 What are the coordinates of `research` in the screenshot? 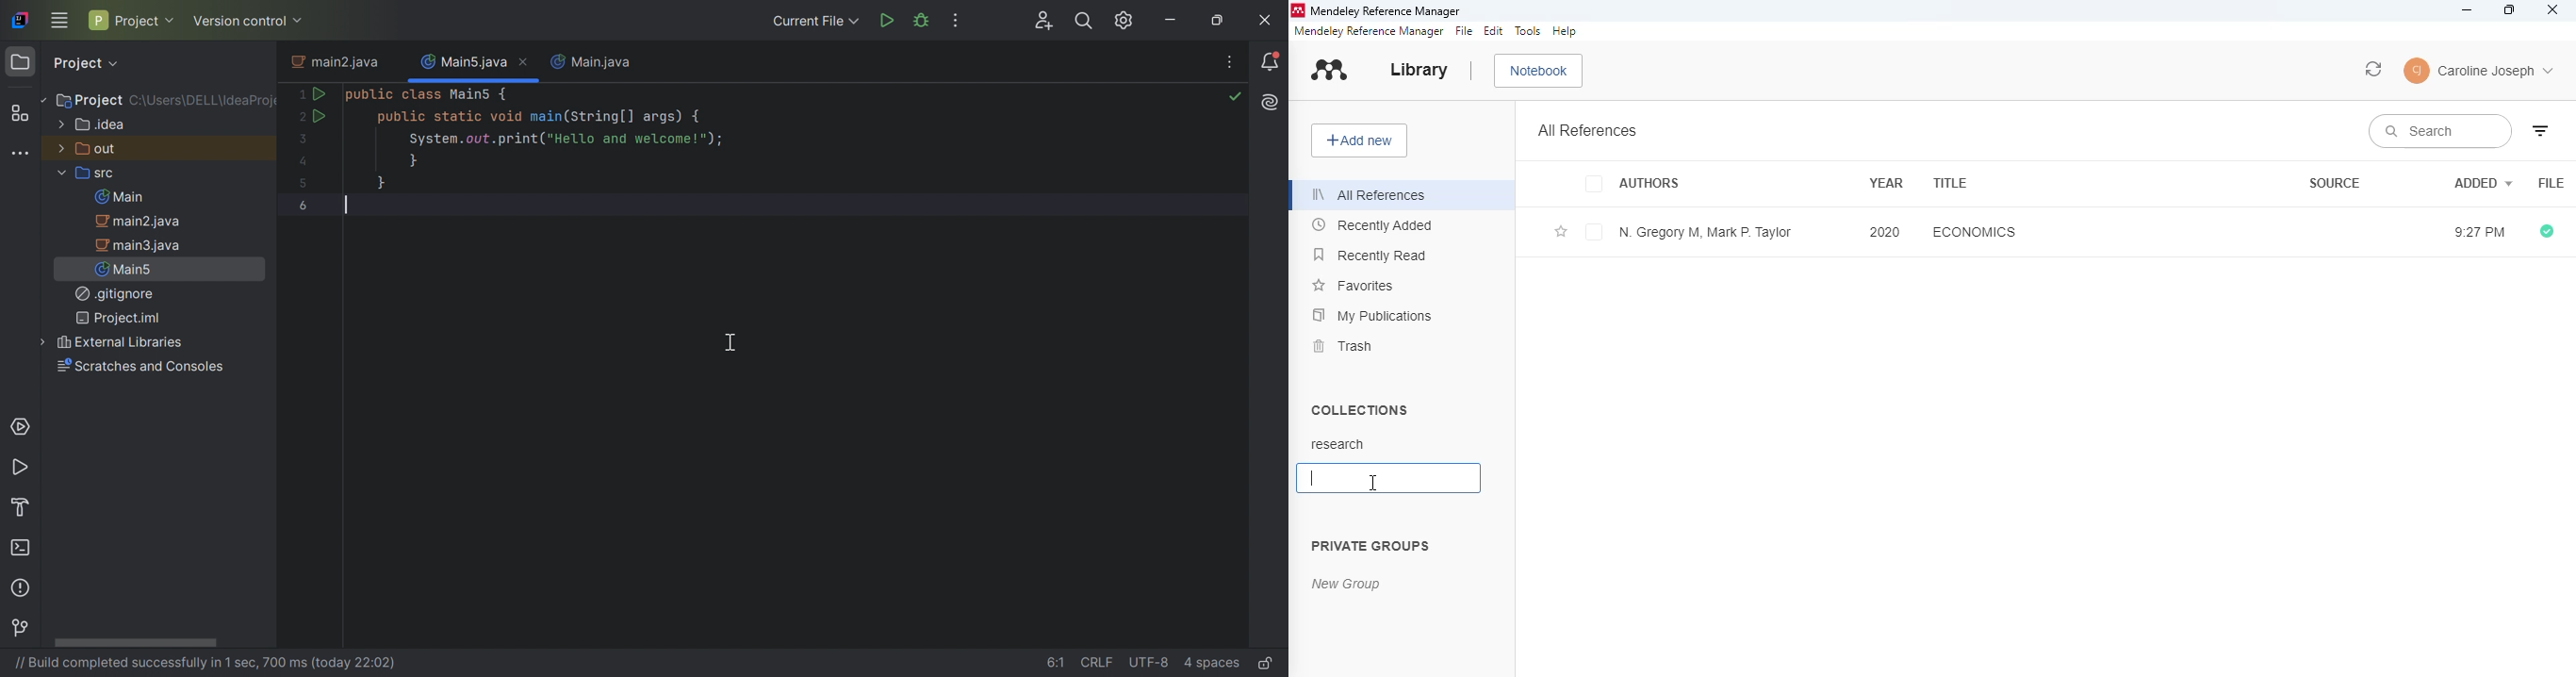 It's located at (1337, 444).